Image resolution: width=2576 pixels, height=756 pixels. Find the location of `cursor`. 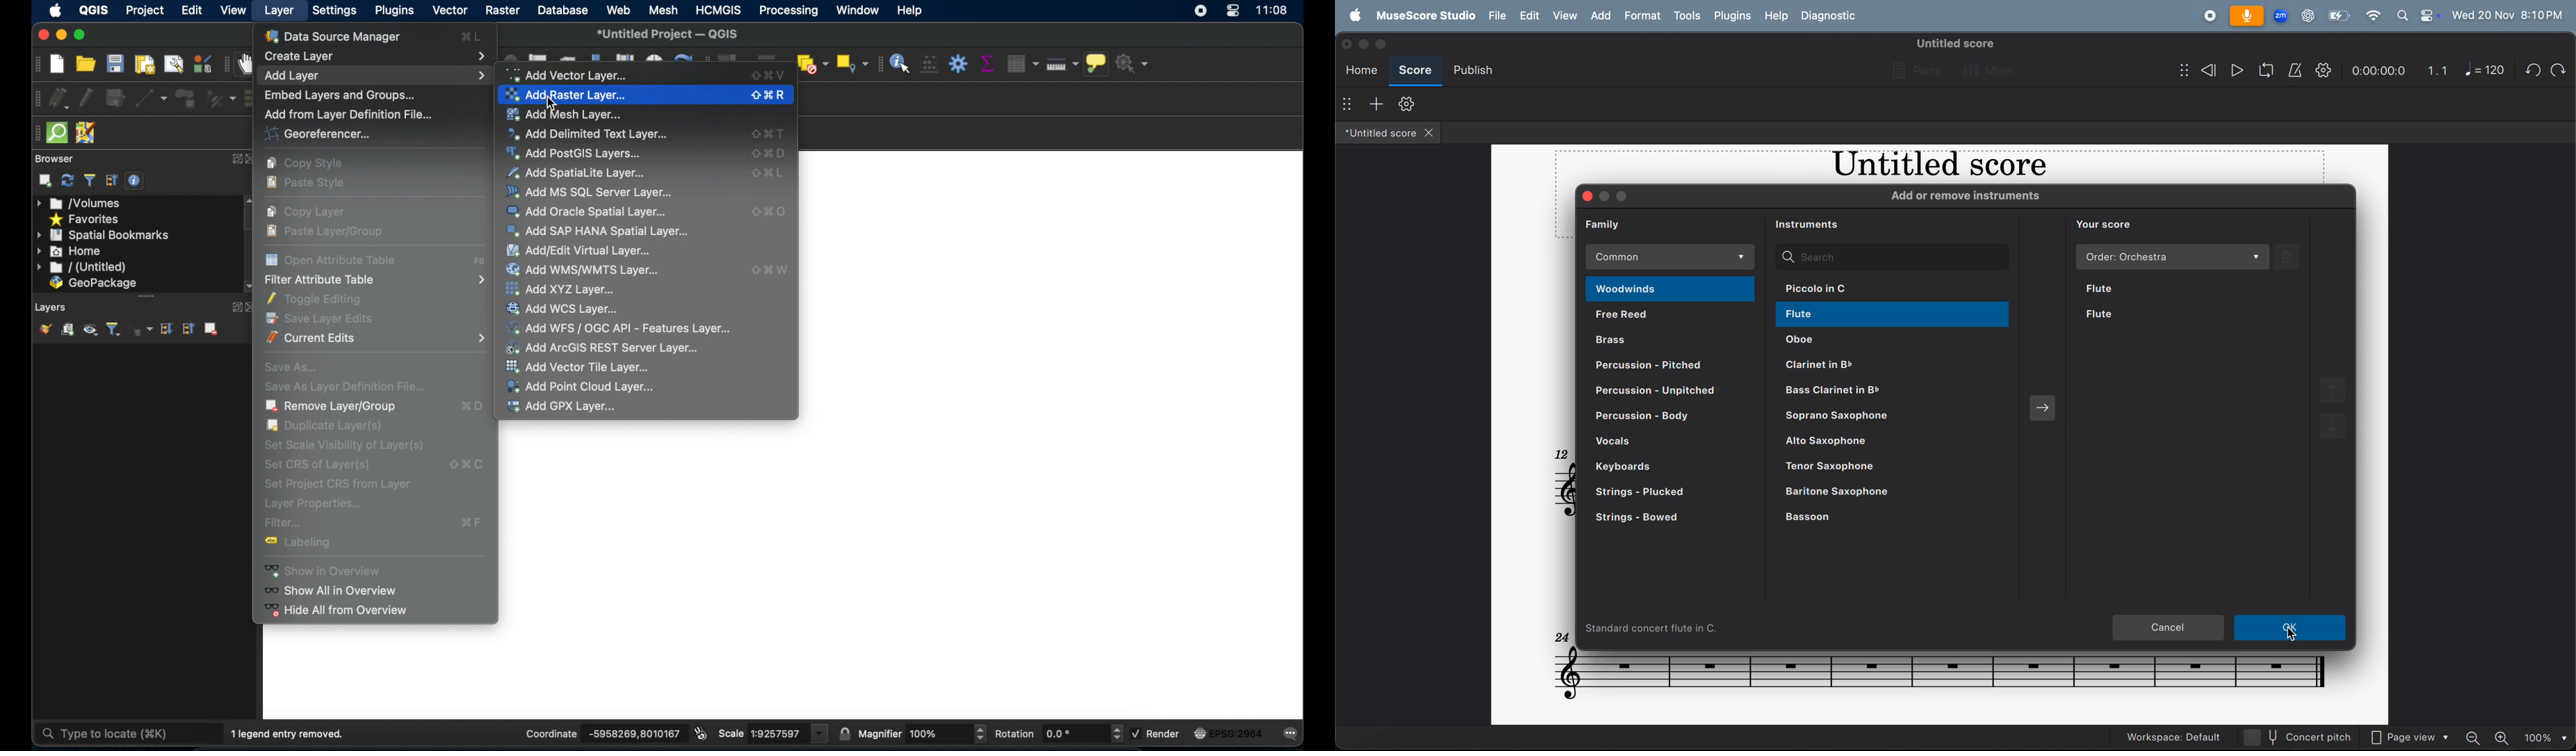

cursor is located at coordinates (554, 104).